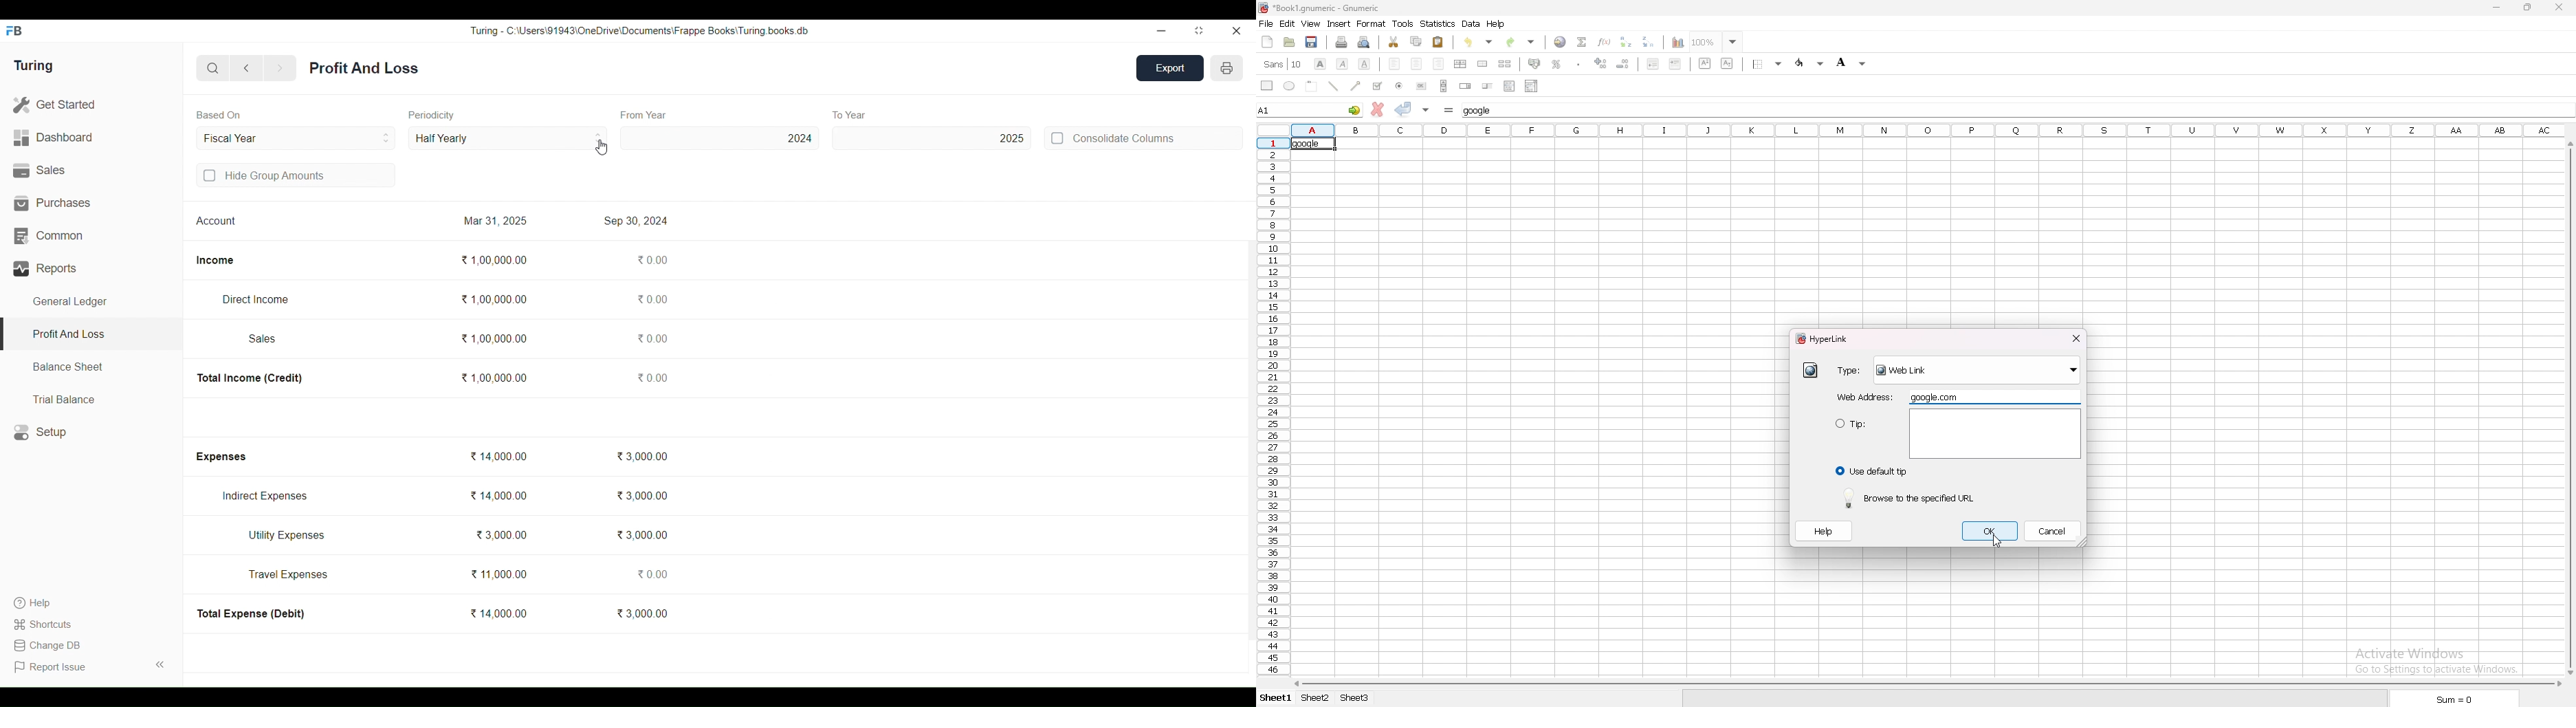 The image size is (2576, 728). What do you see at coordinates (1334, 85) in the screenshot?
I see `line` at bounding box center [1334, 85].